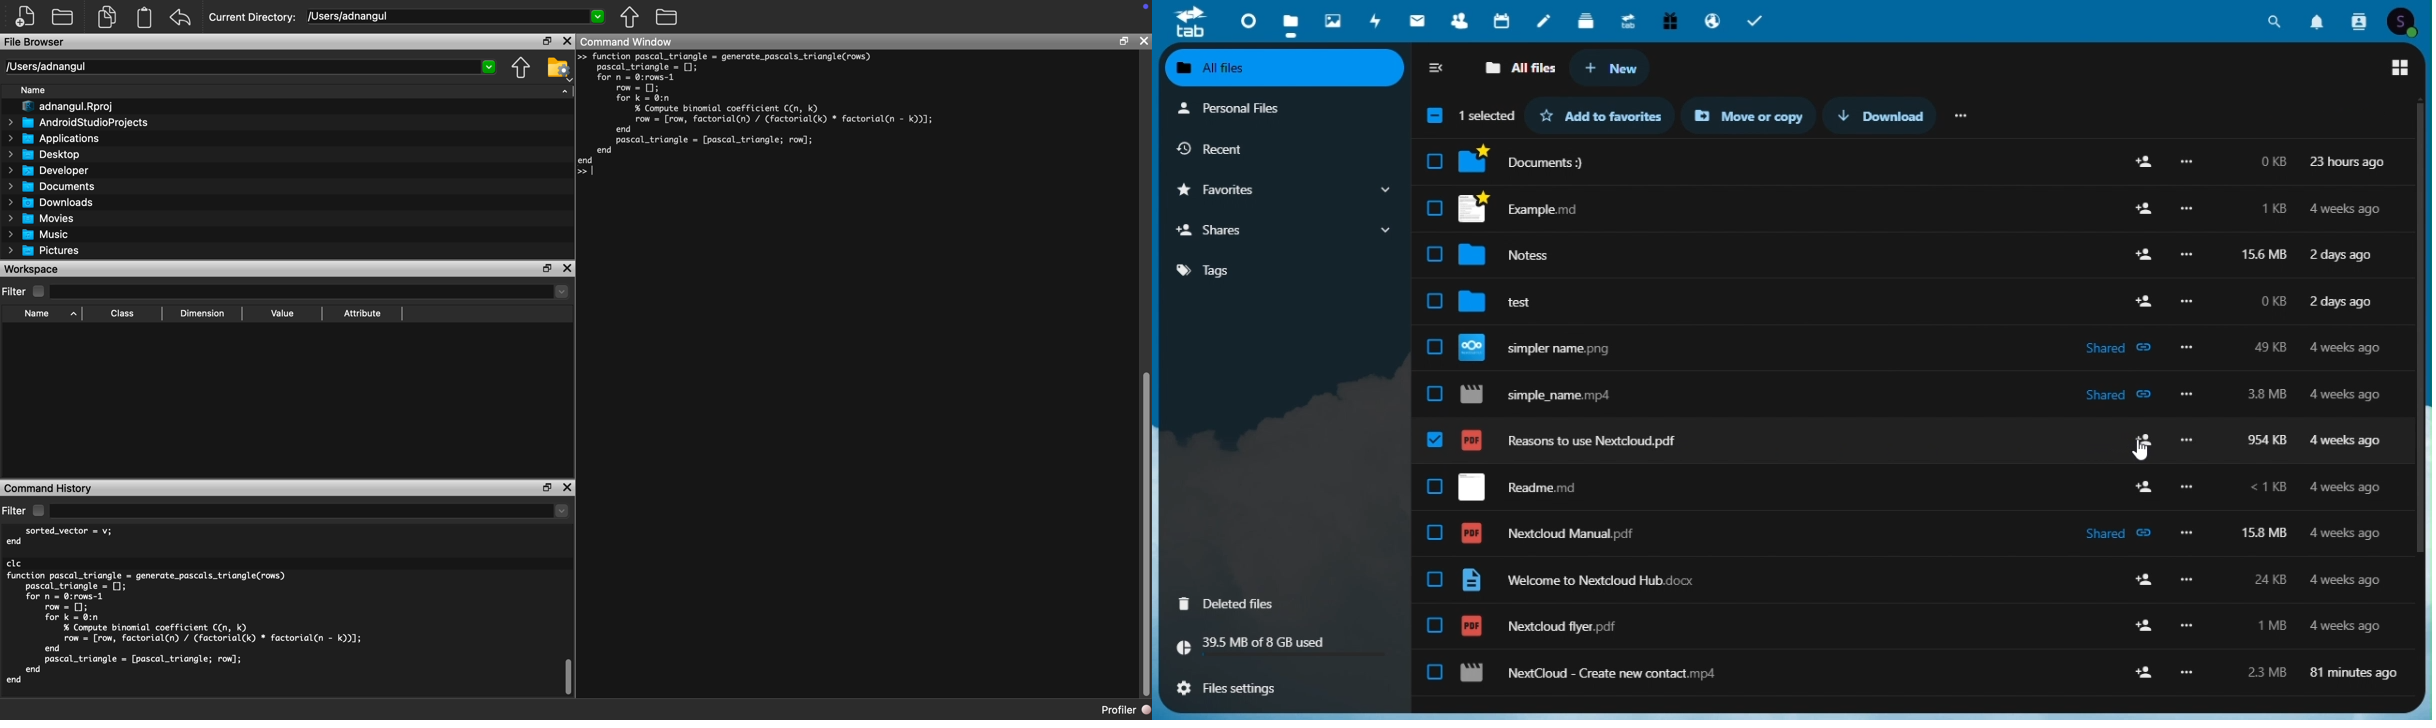 The width and height of the screenshot is (2436, 728). Describe the element at coordinates (2279, 18) in the screenshot. I see `search` at that location.